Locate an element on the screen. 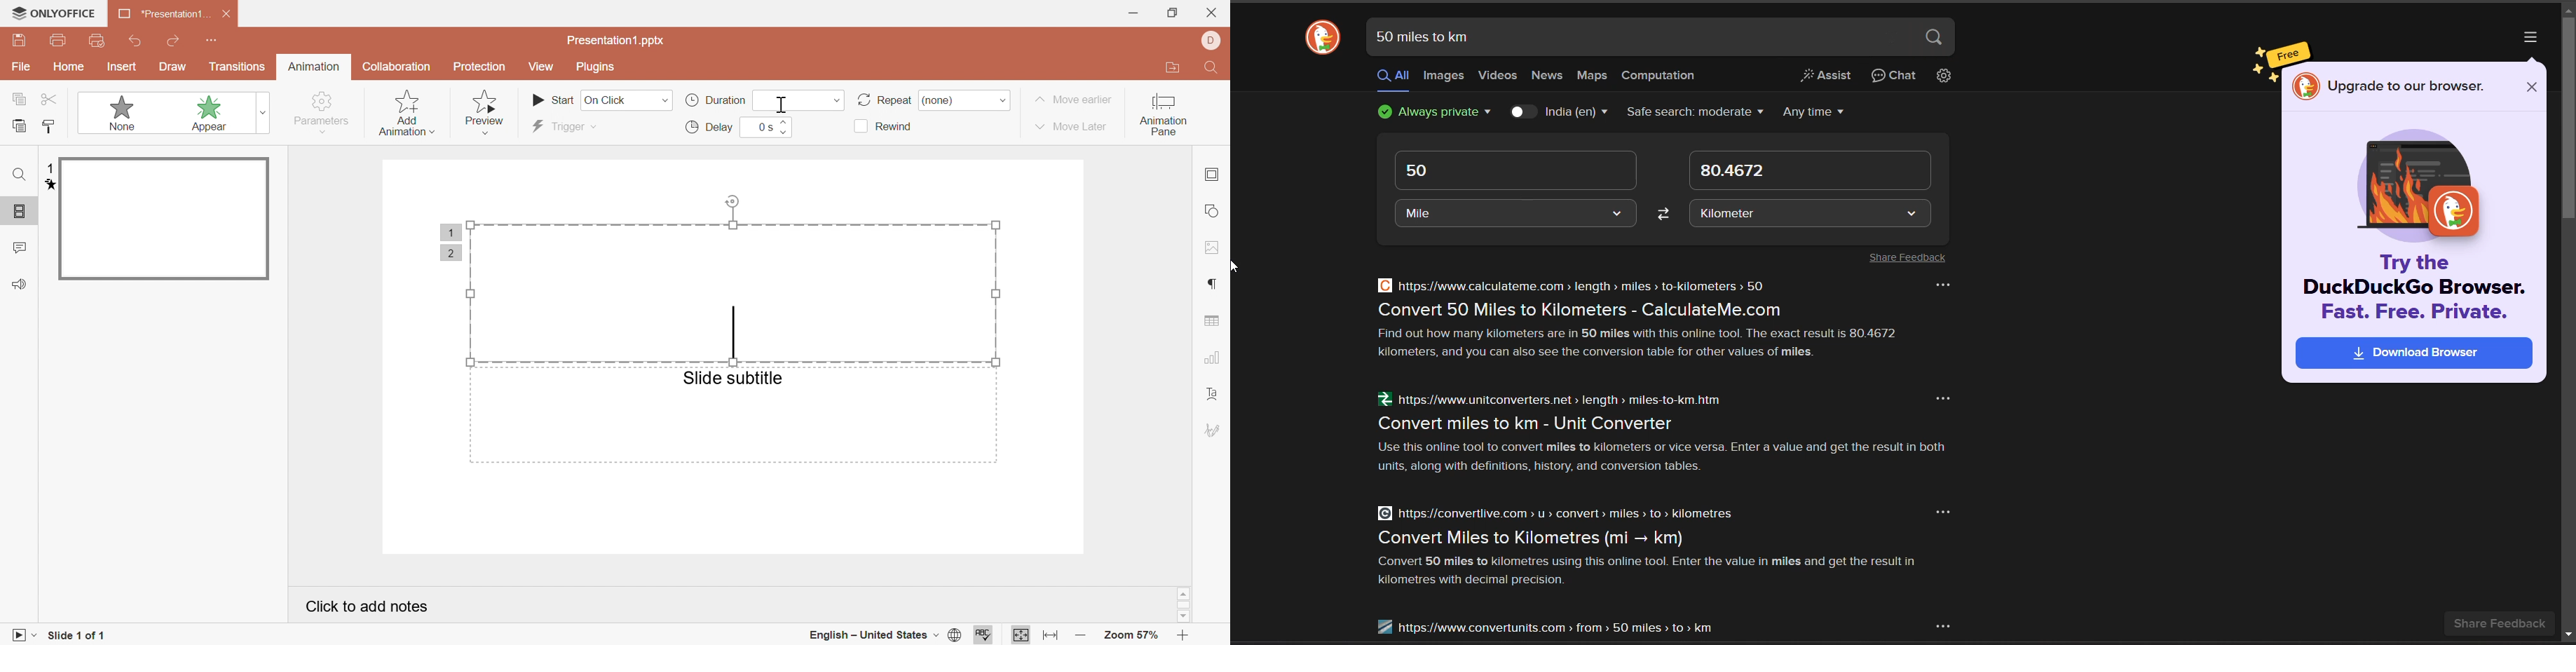 The width and height of the screenshot is (2576, 672). repeat is located at coordinates (883, 101).